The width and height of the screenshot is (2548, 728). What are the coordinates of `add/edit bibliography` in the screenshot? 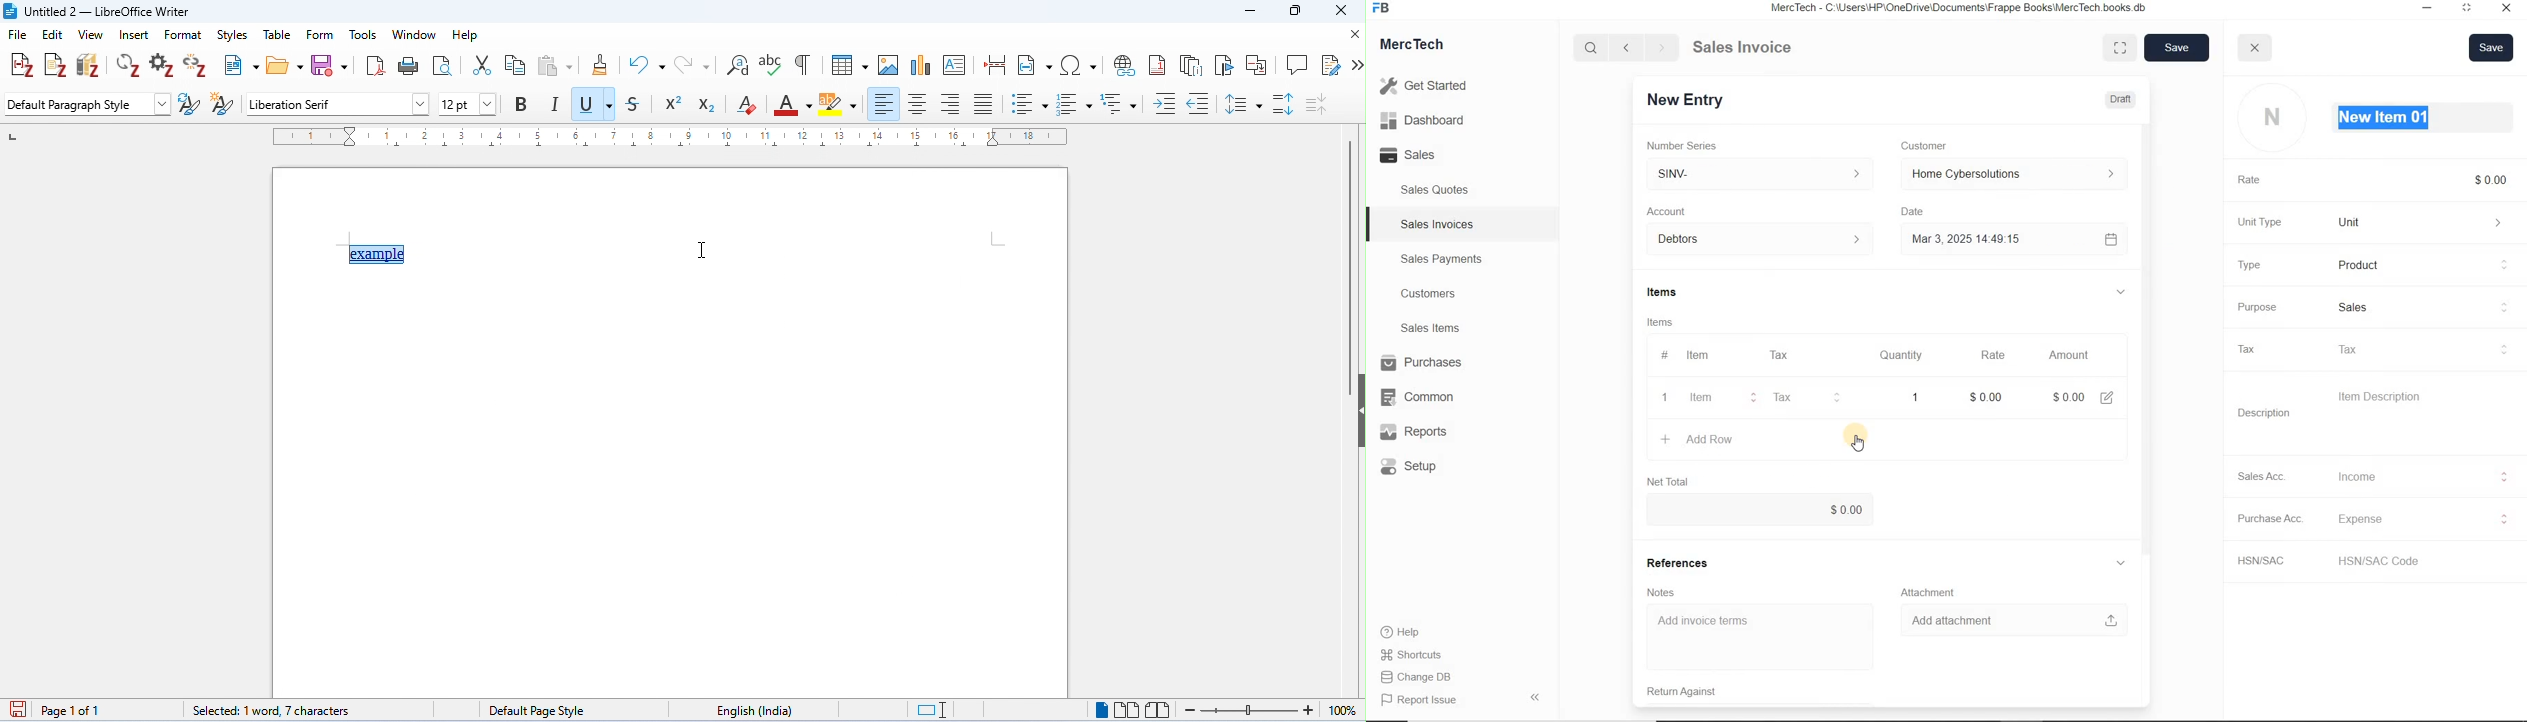 It's located at (88, 65).